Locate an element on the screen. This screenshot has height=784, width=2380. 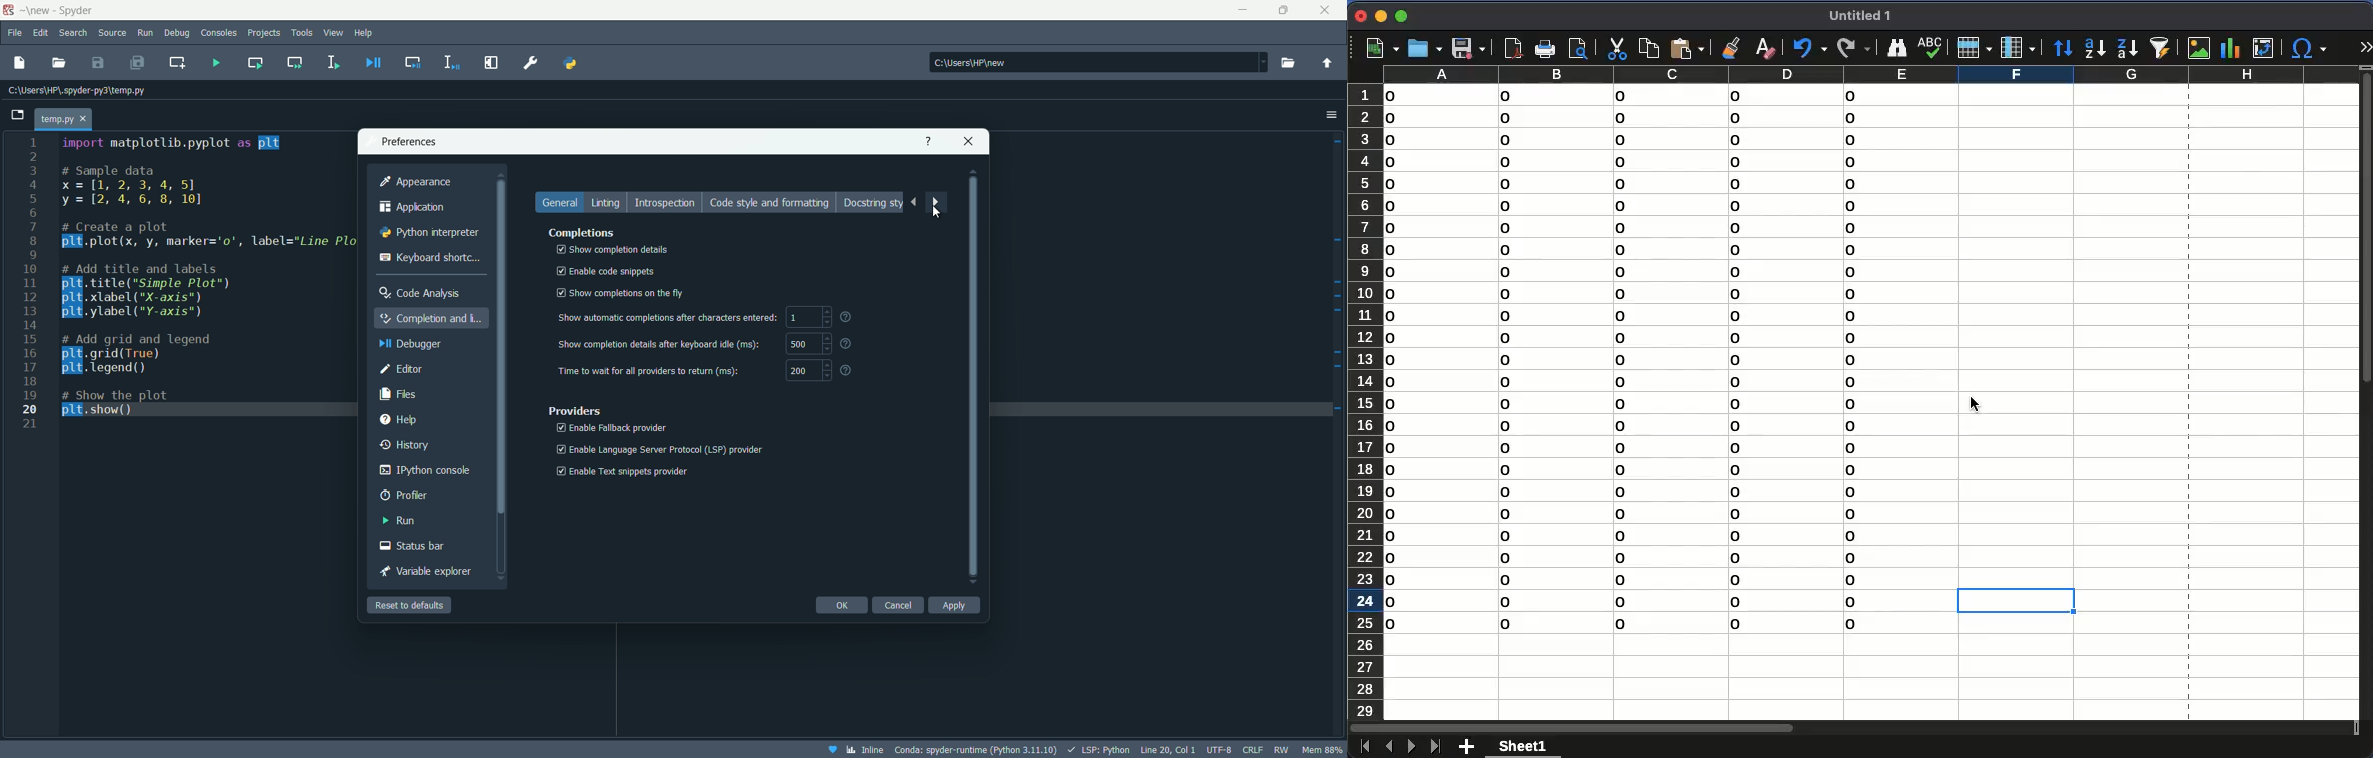
print preview is located at coordinates (1580, 47).